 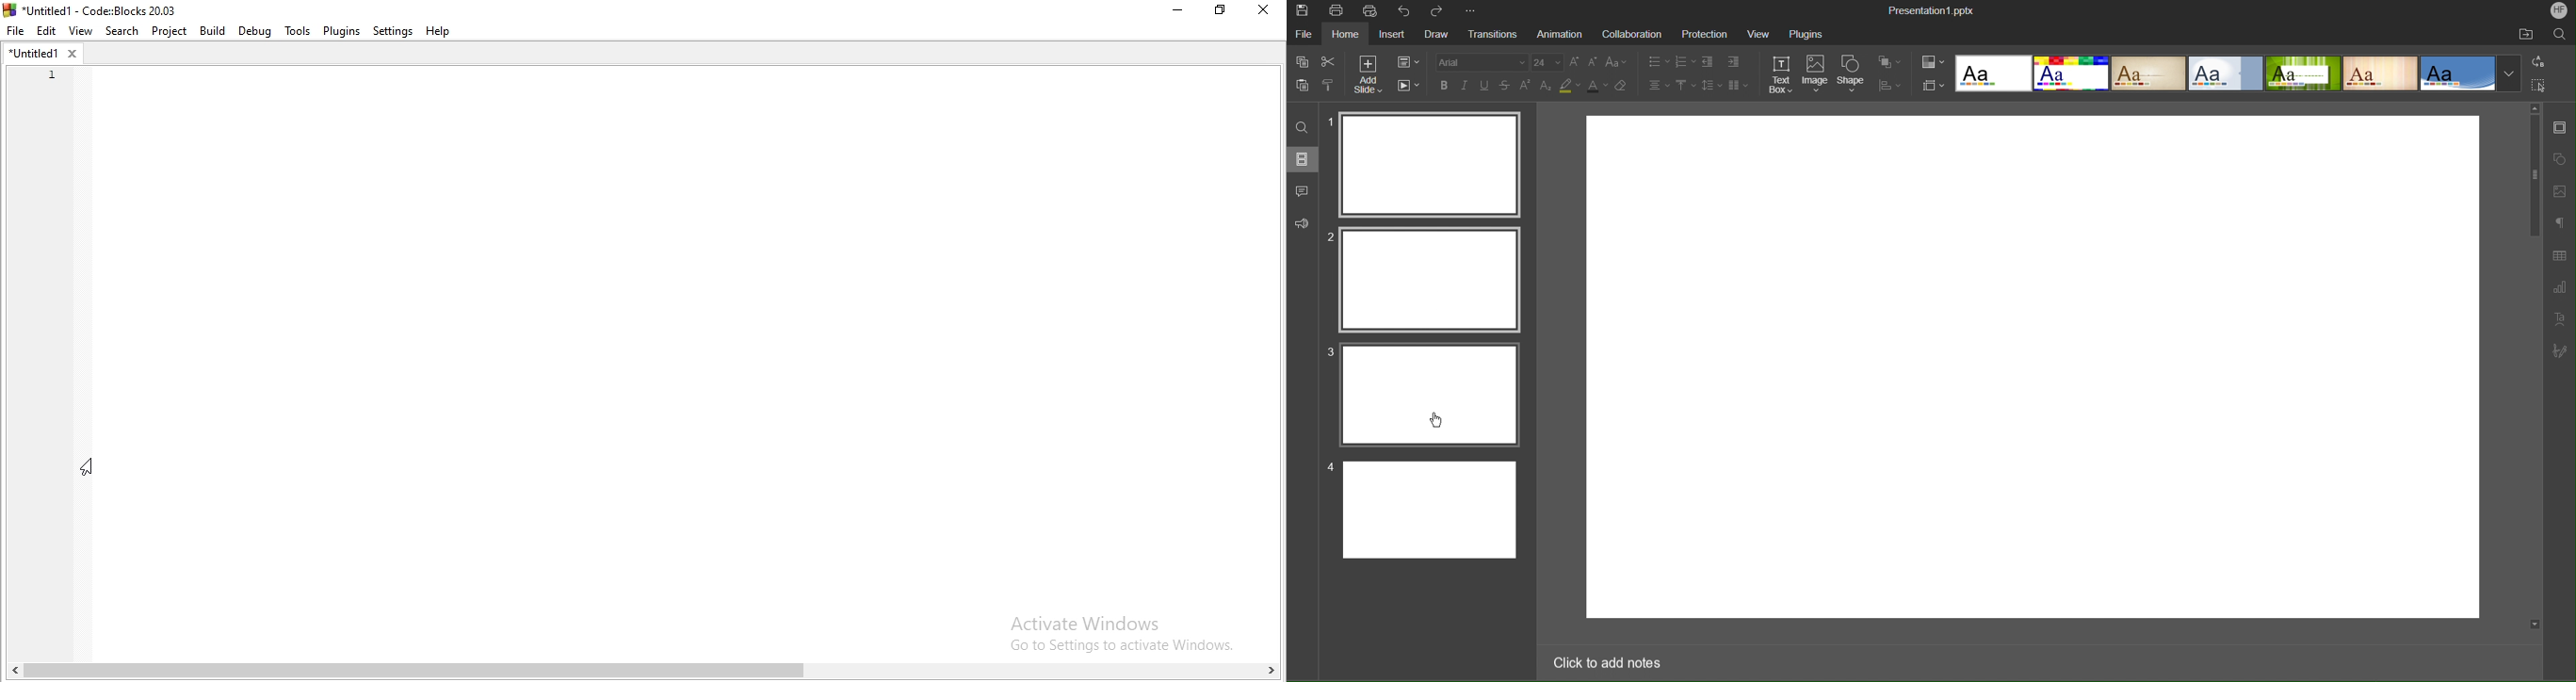 What do you see at coordinates (48, 74) in the screenshot?
I see `1` at bounding box center [48, 74].